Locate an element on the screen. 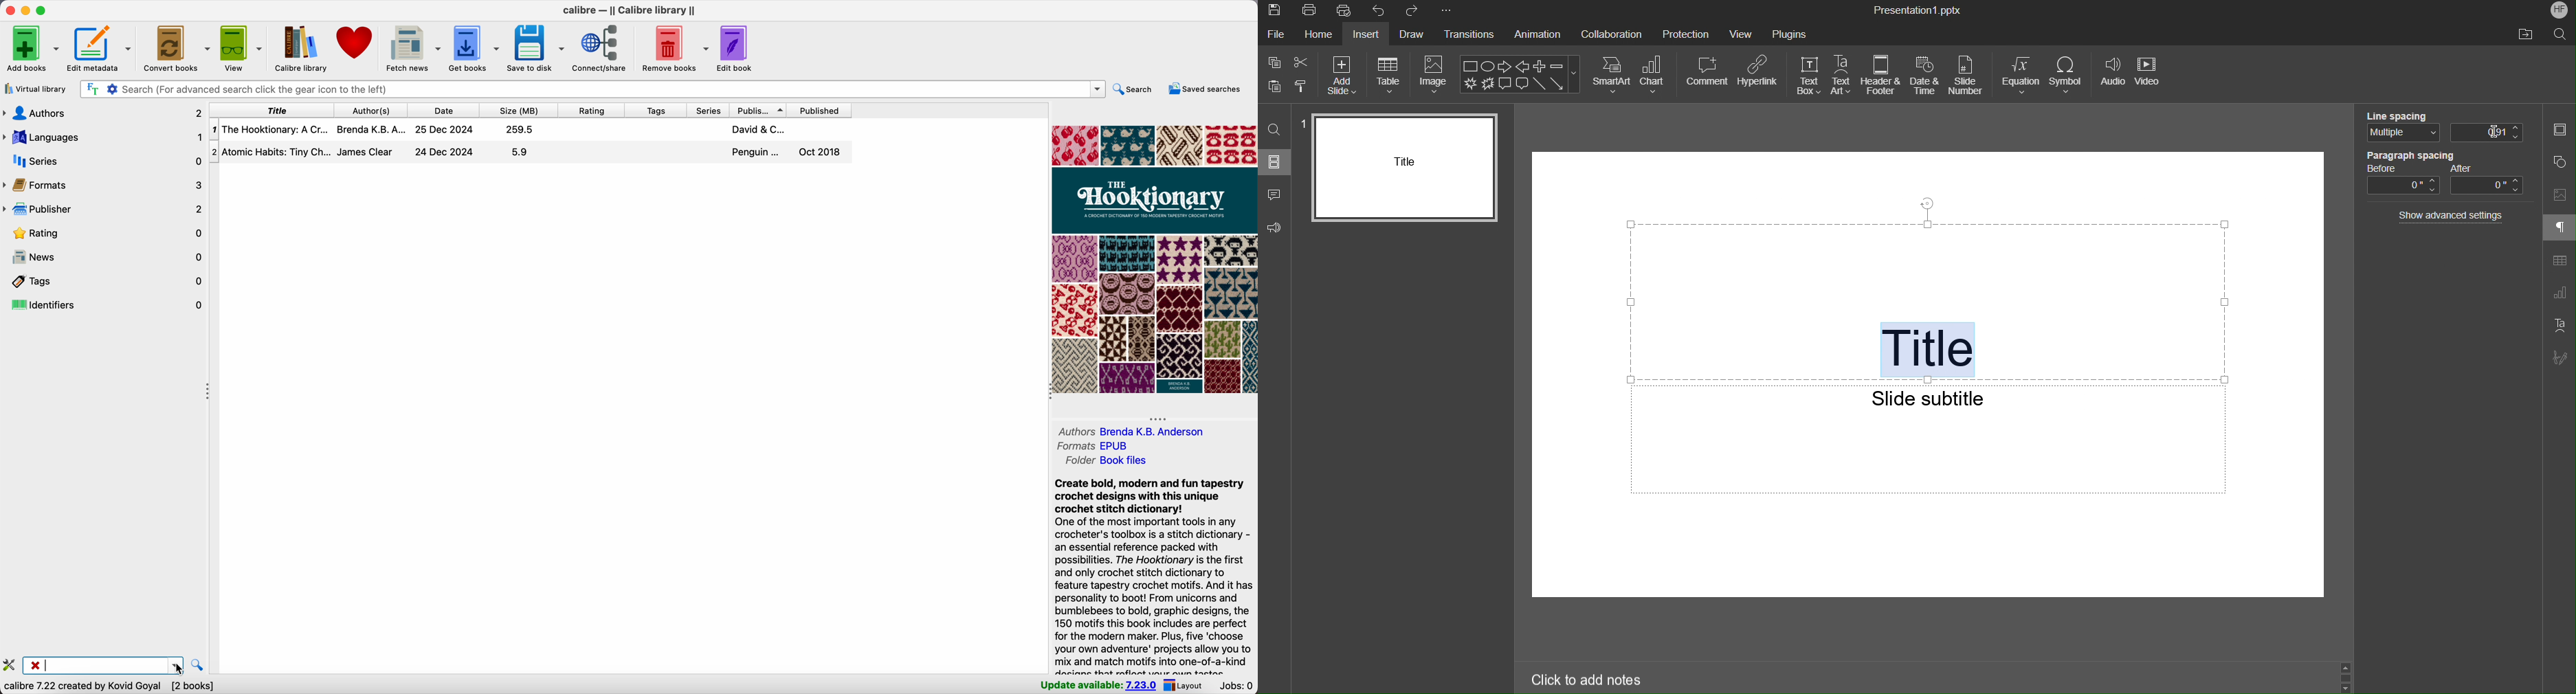 This screenshot has height=700, width=2576. rating is located at coordinates (595, 110).